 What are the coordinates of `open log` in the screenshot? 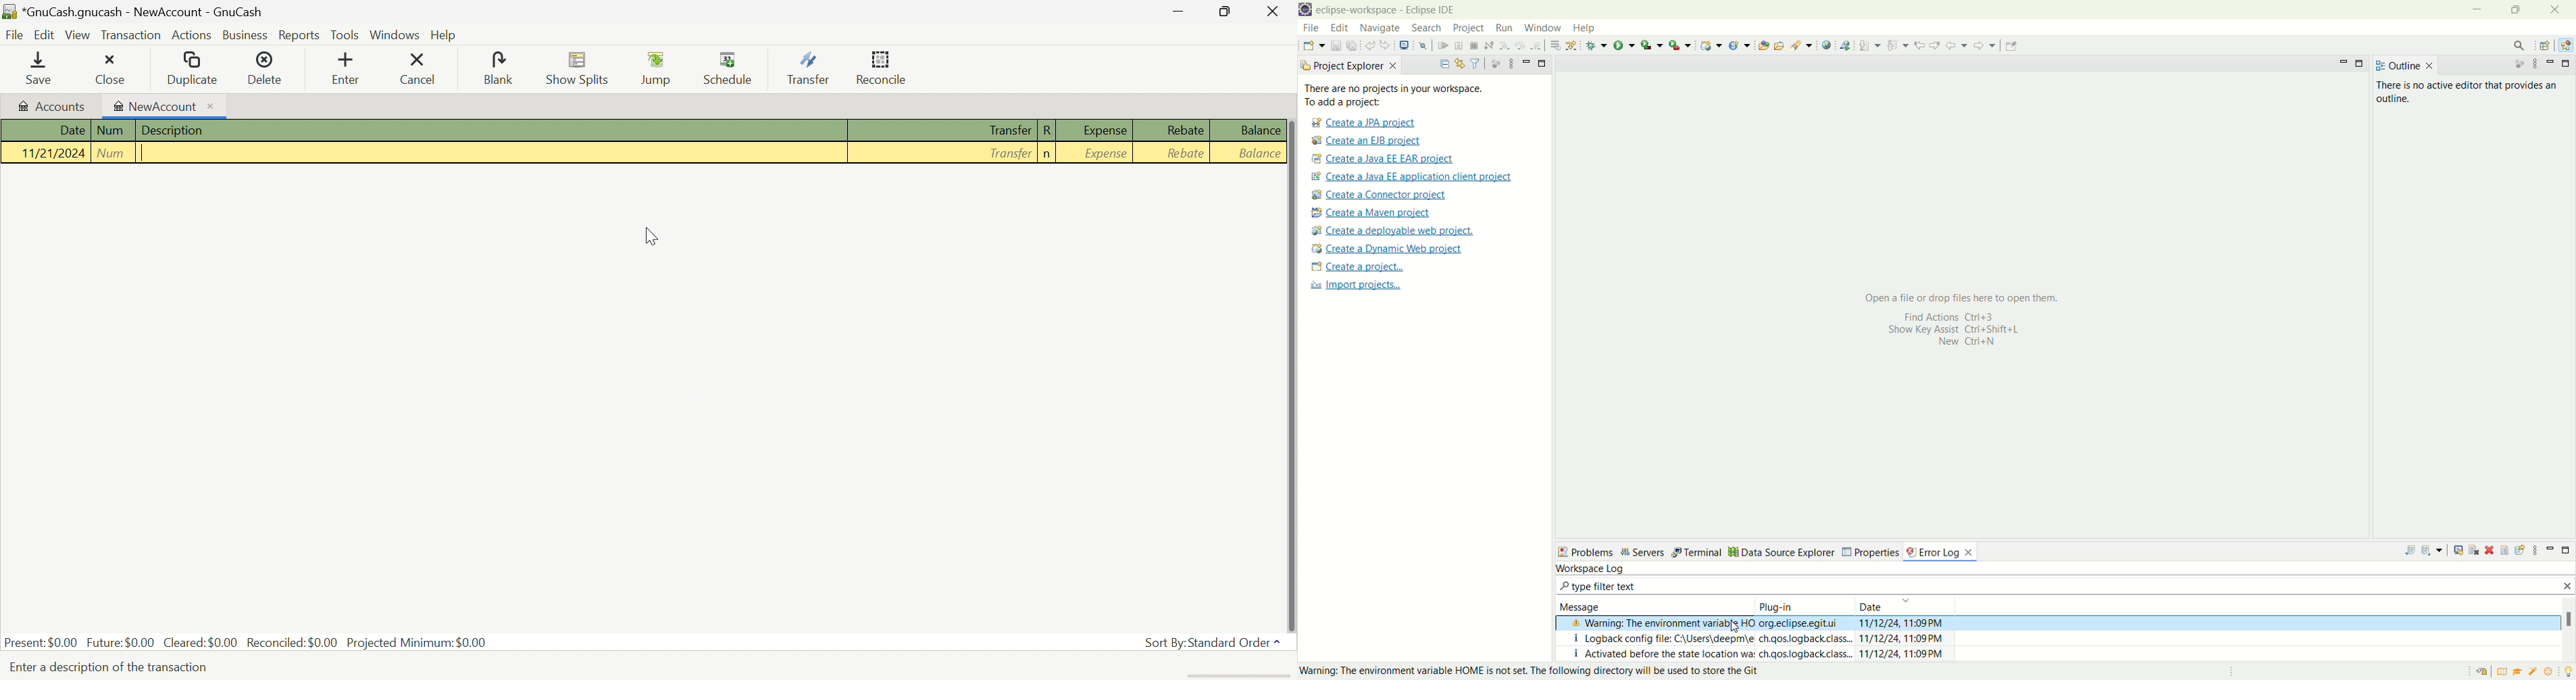 It's located at (2505, 552).